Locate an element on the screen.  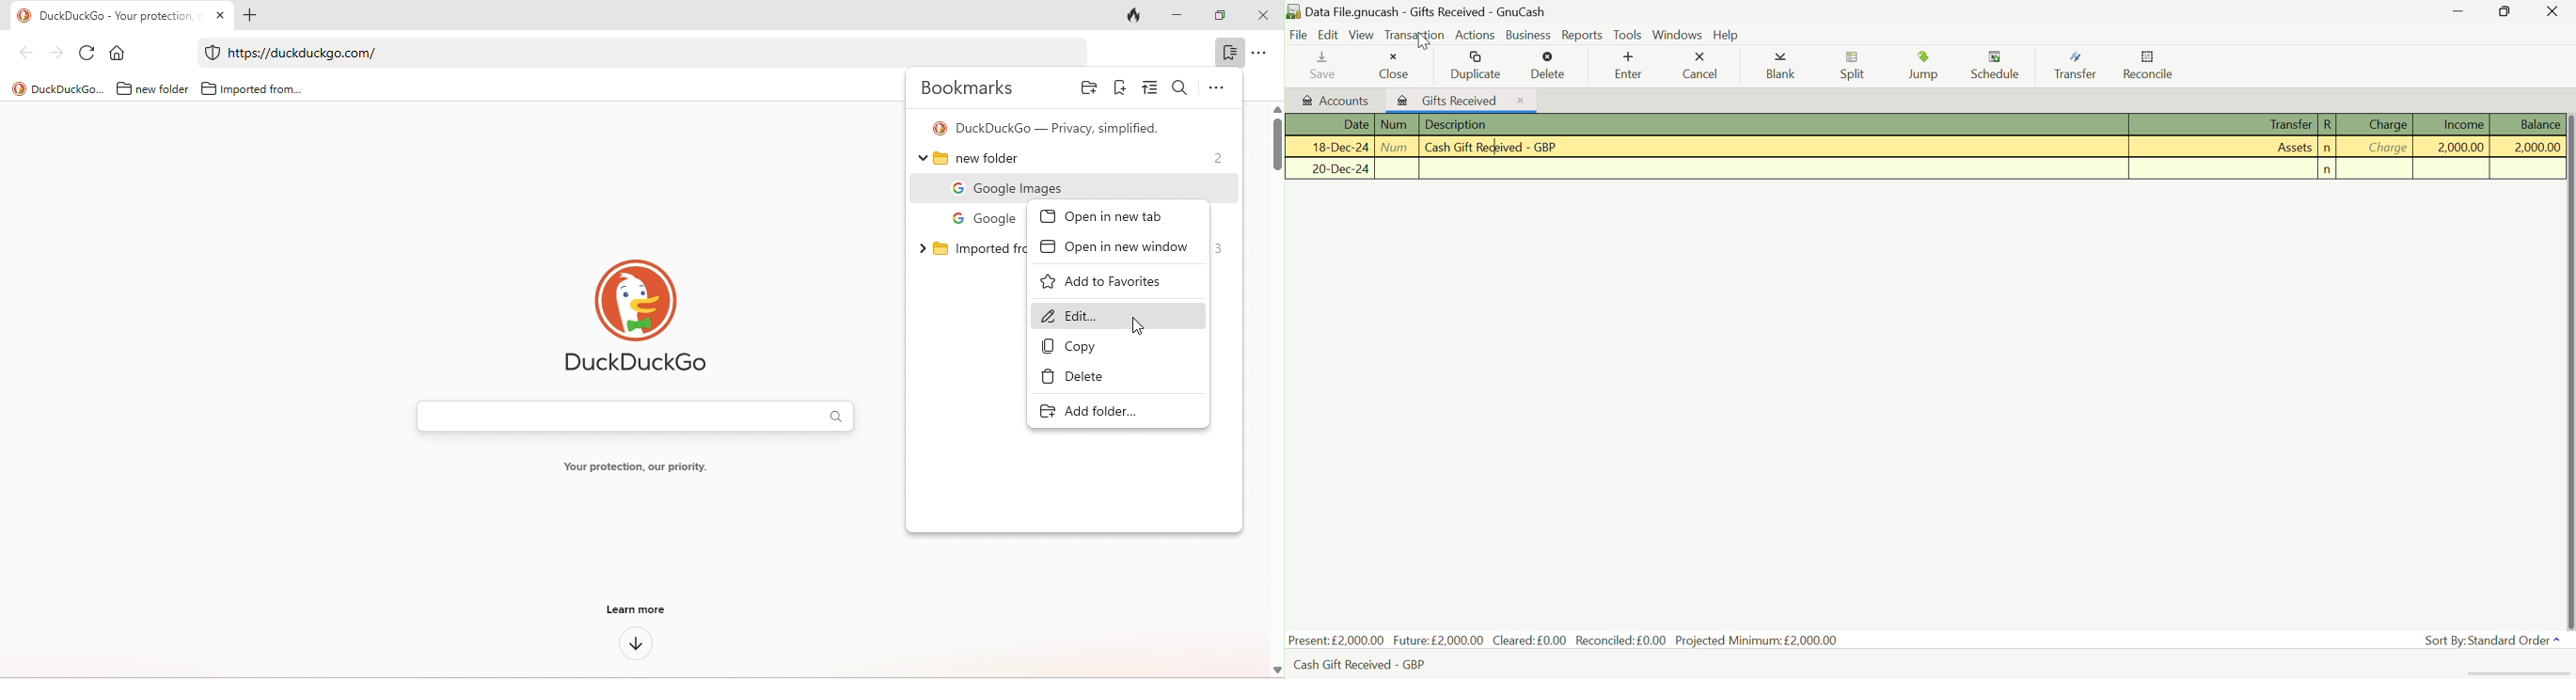
Reconcile is located at coordinates (2149, 65).